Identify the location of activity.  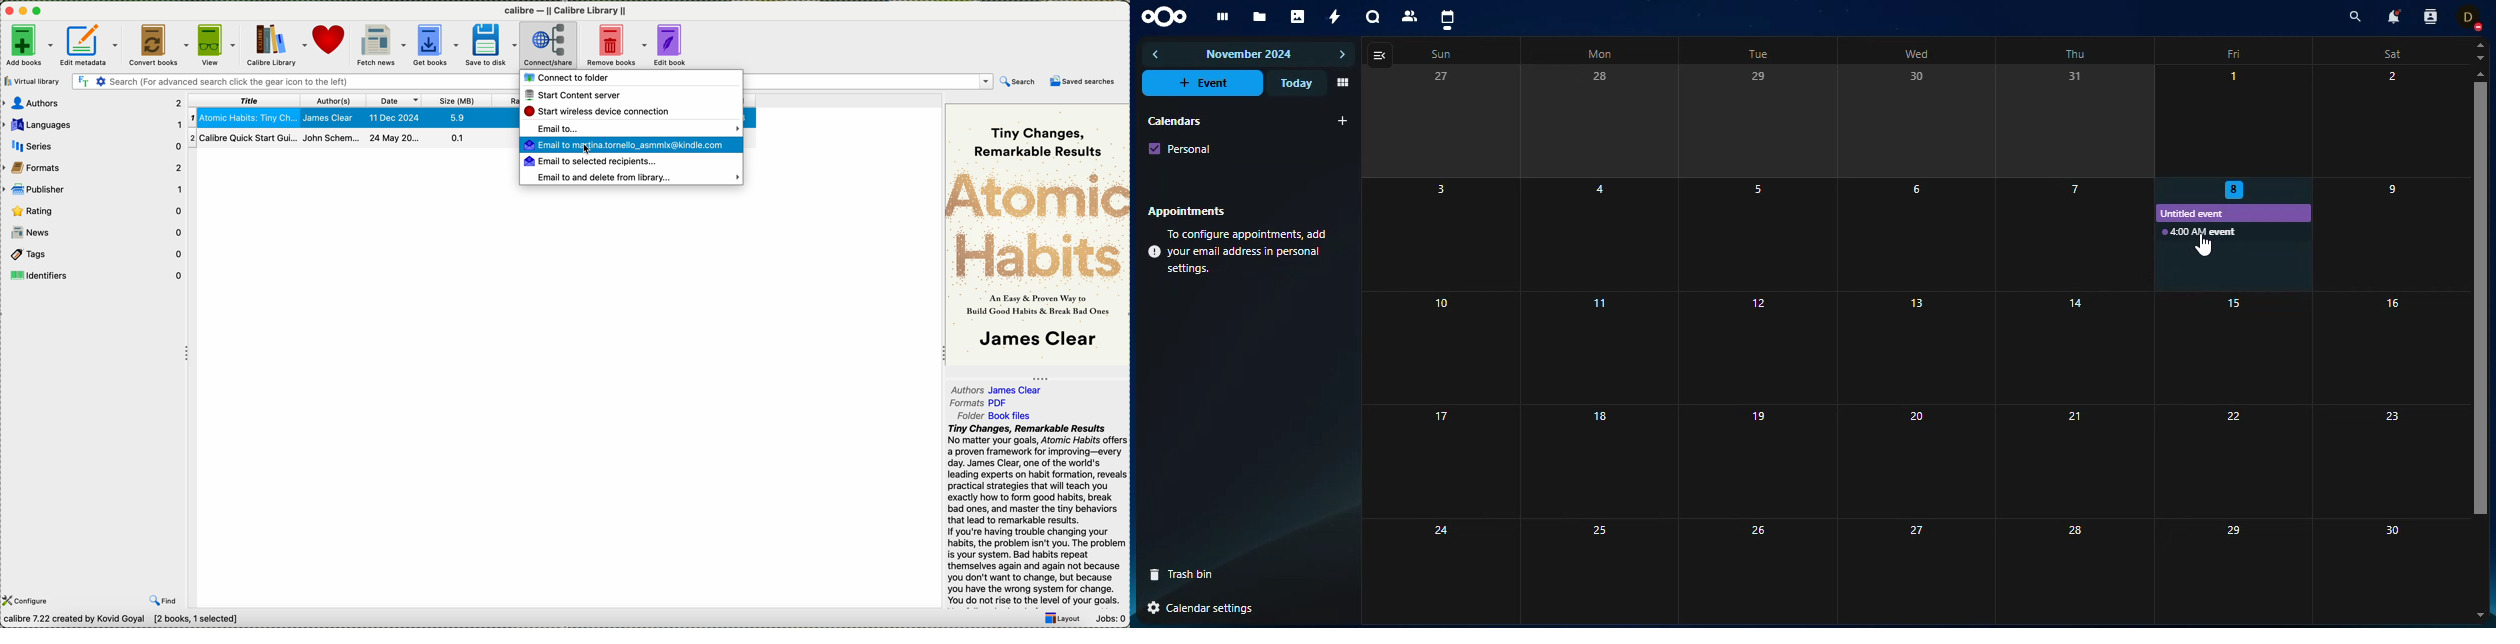
(1336, 17).